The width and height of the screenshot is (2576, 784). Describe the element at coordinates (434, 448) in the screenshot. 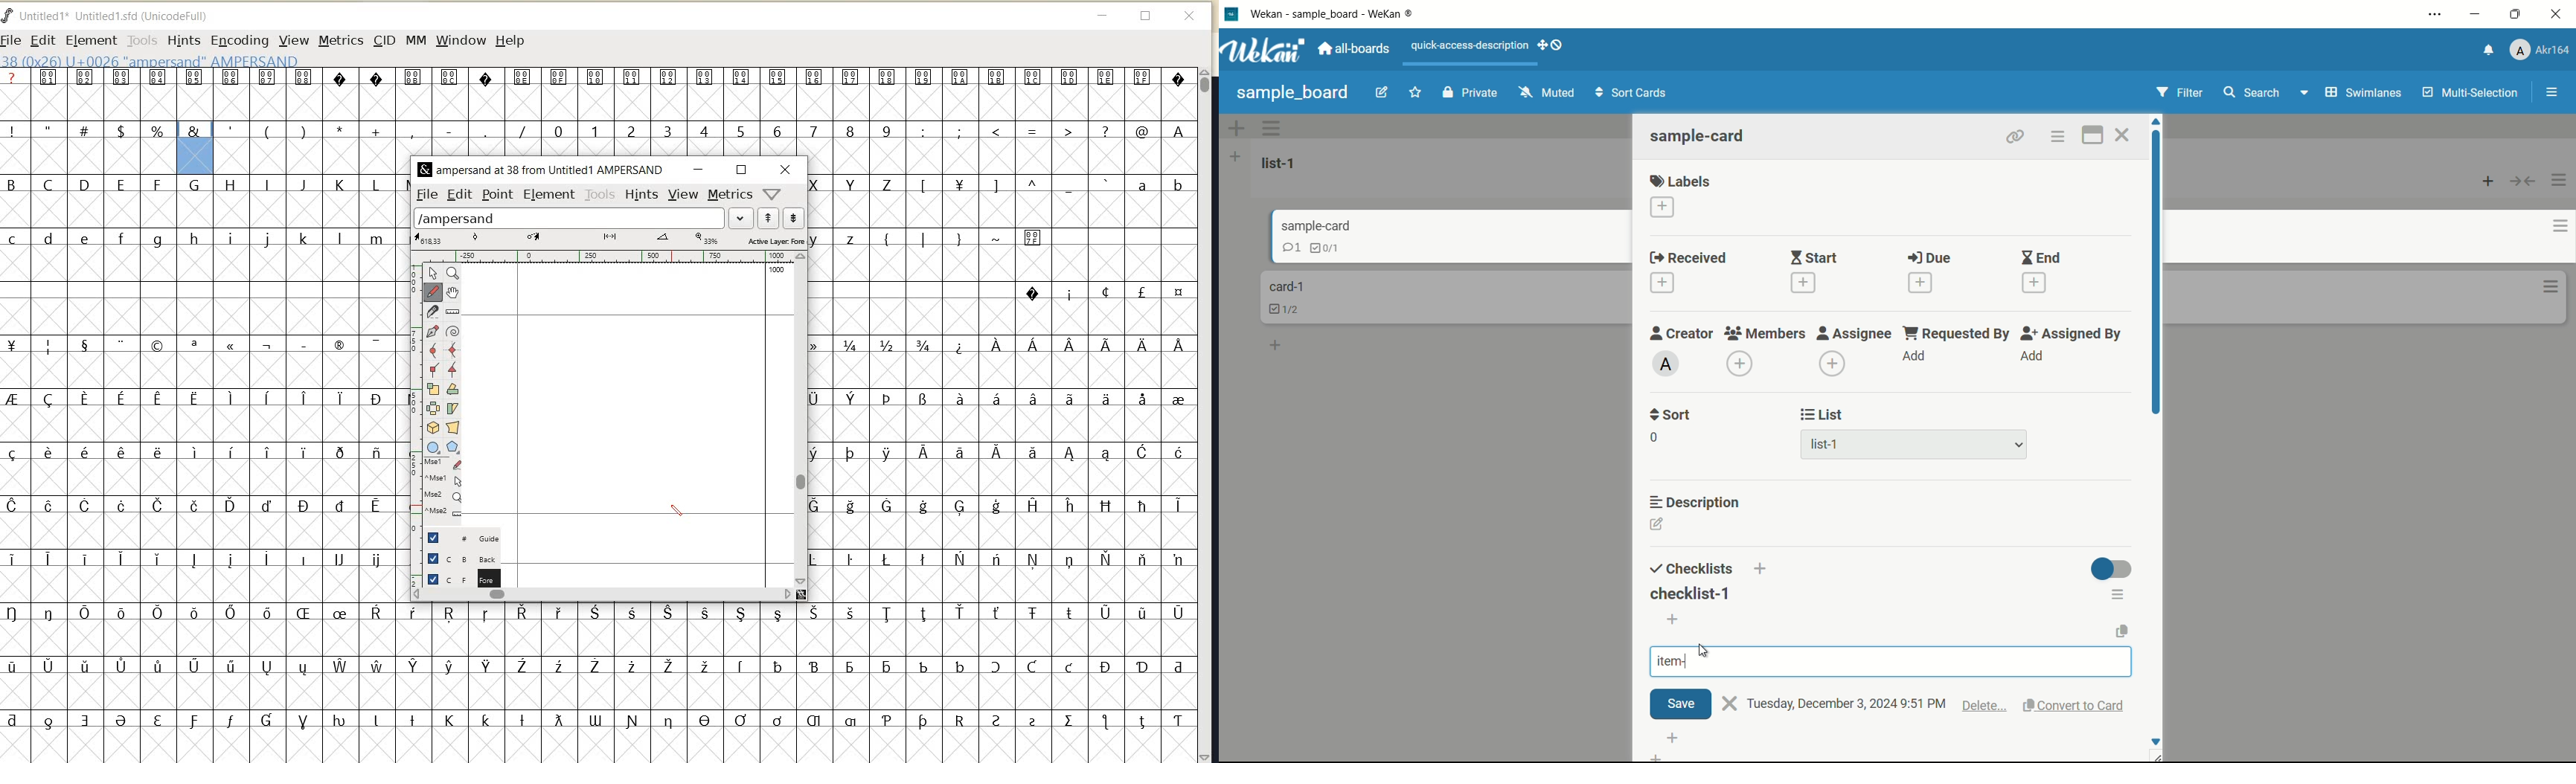

I see `` at that location.